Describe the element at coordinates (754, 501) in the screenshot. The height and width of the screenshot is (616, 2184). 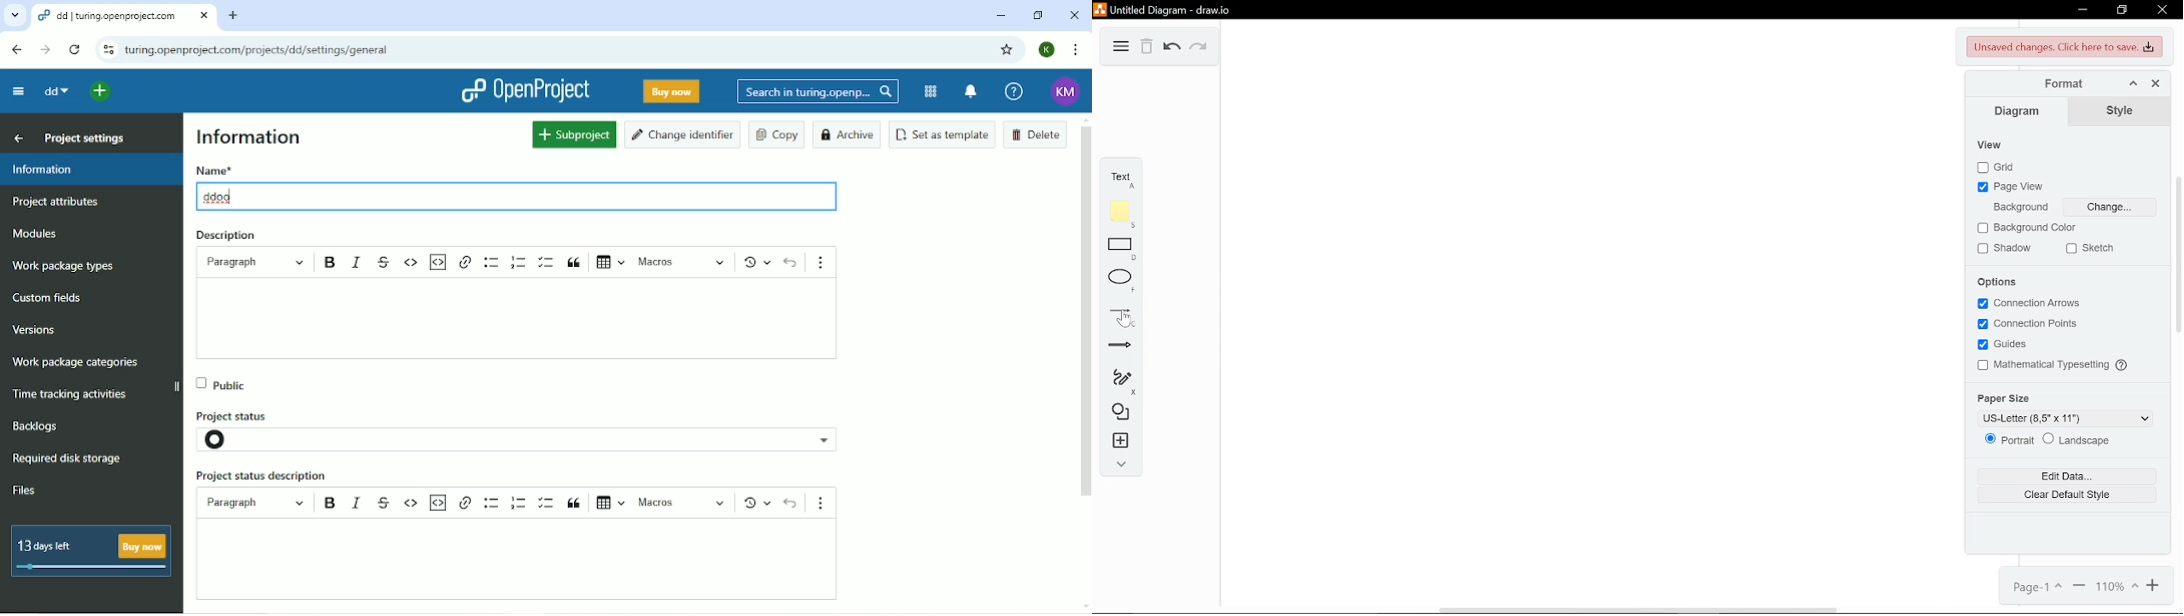
I see `Show local modifications` at that location.